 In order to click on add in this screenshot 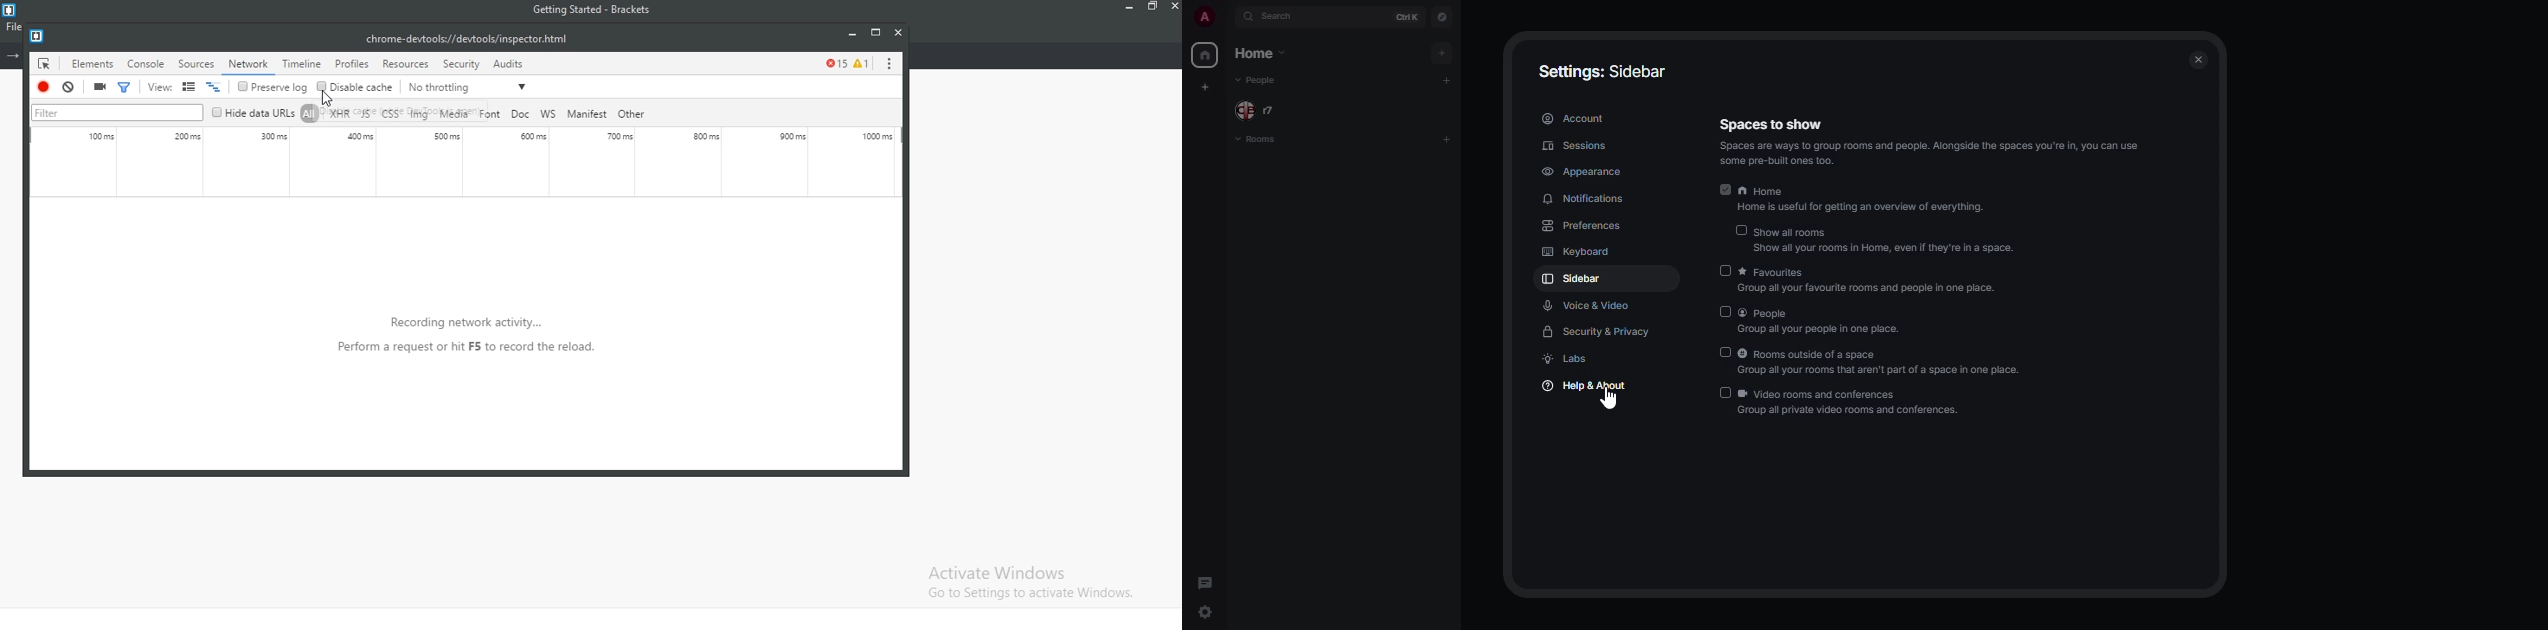, I will do `click(1441, 52)`.